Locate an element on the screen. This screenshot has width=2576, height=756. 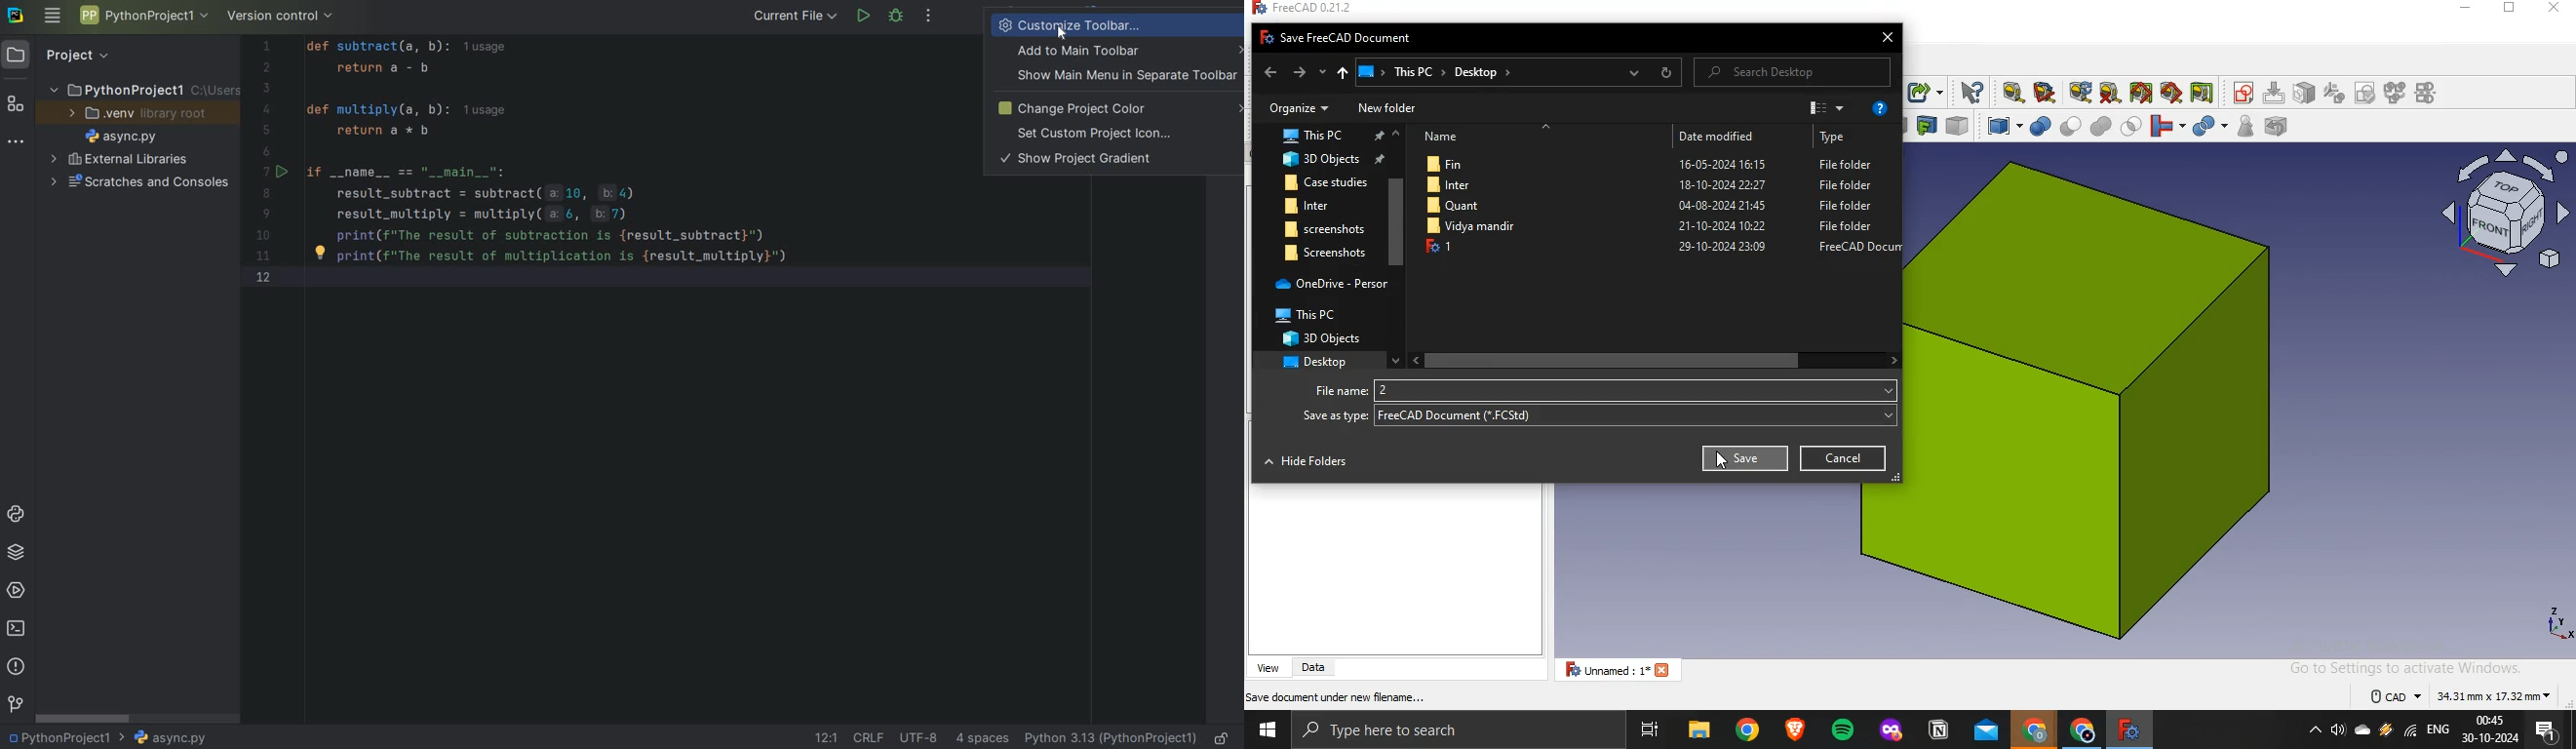
Inter is located at coordinates (1646, 185).